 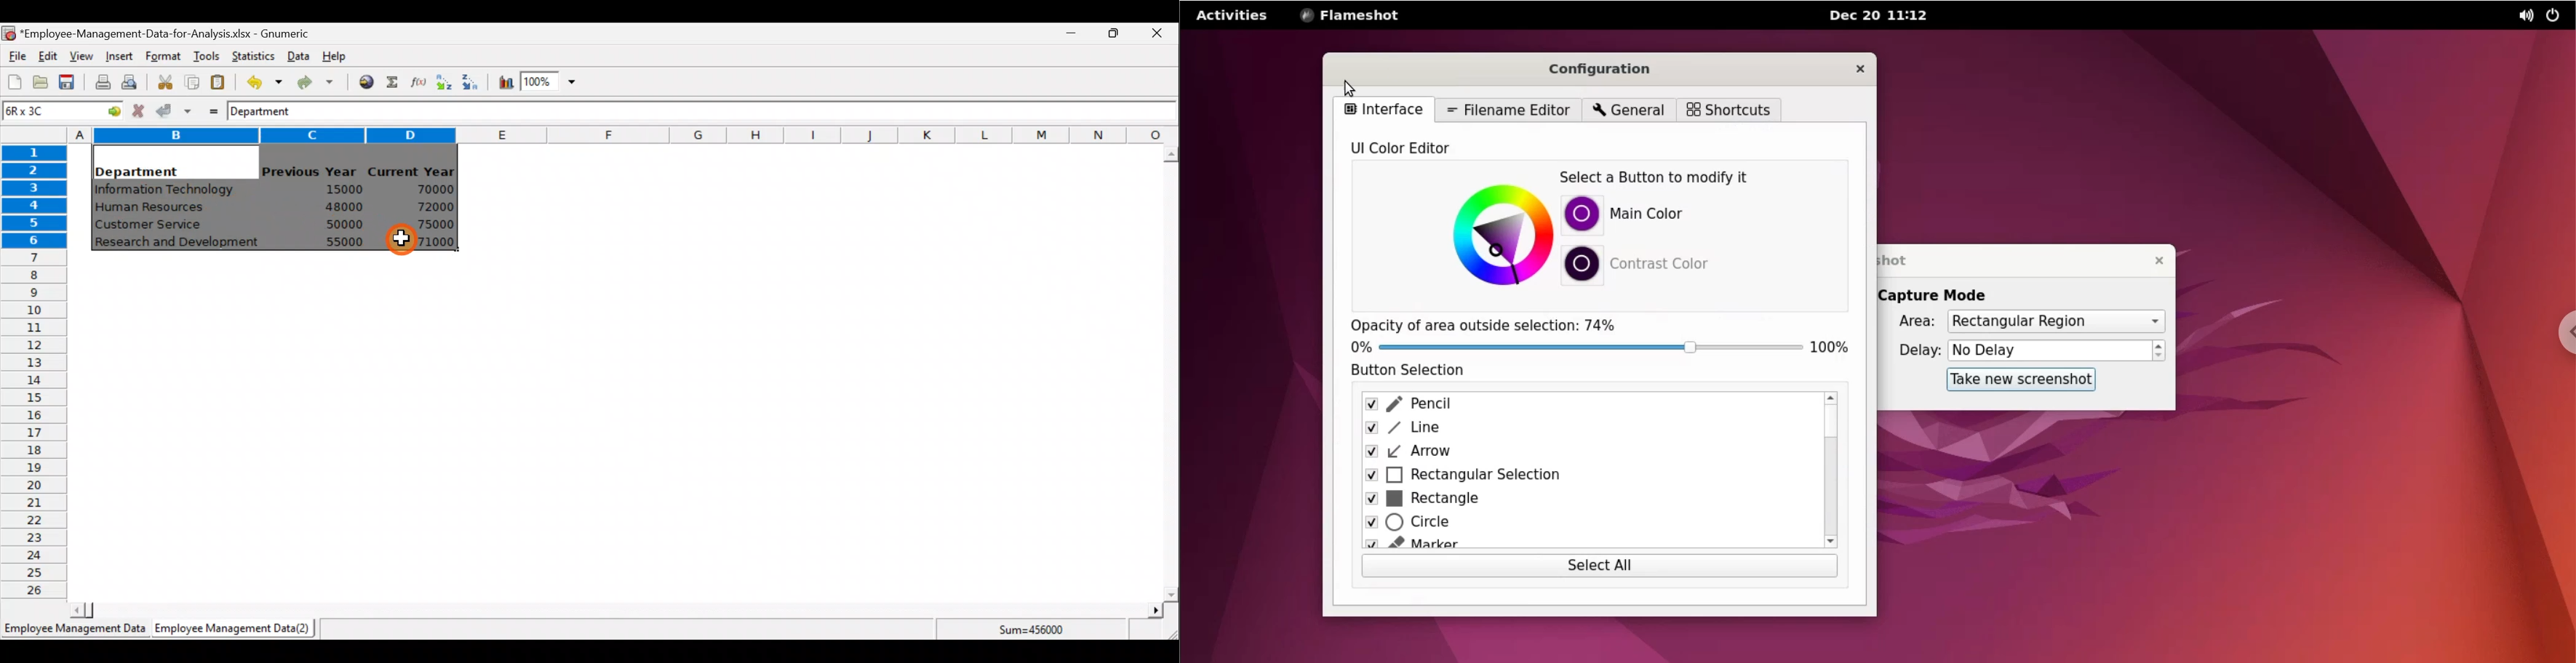 I want to click on Cell name 6R x 3C, so click(x=41, y=110).